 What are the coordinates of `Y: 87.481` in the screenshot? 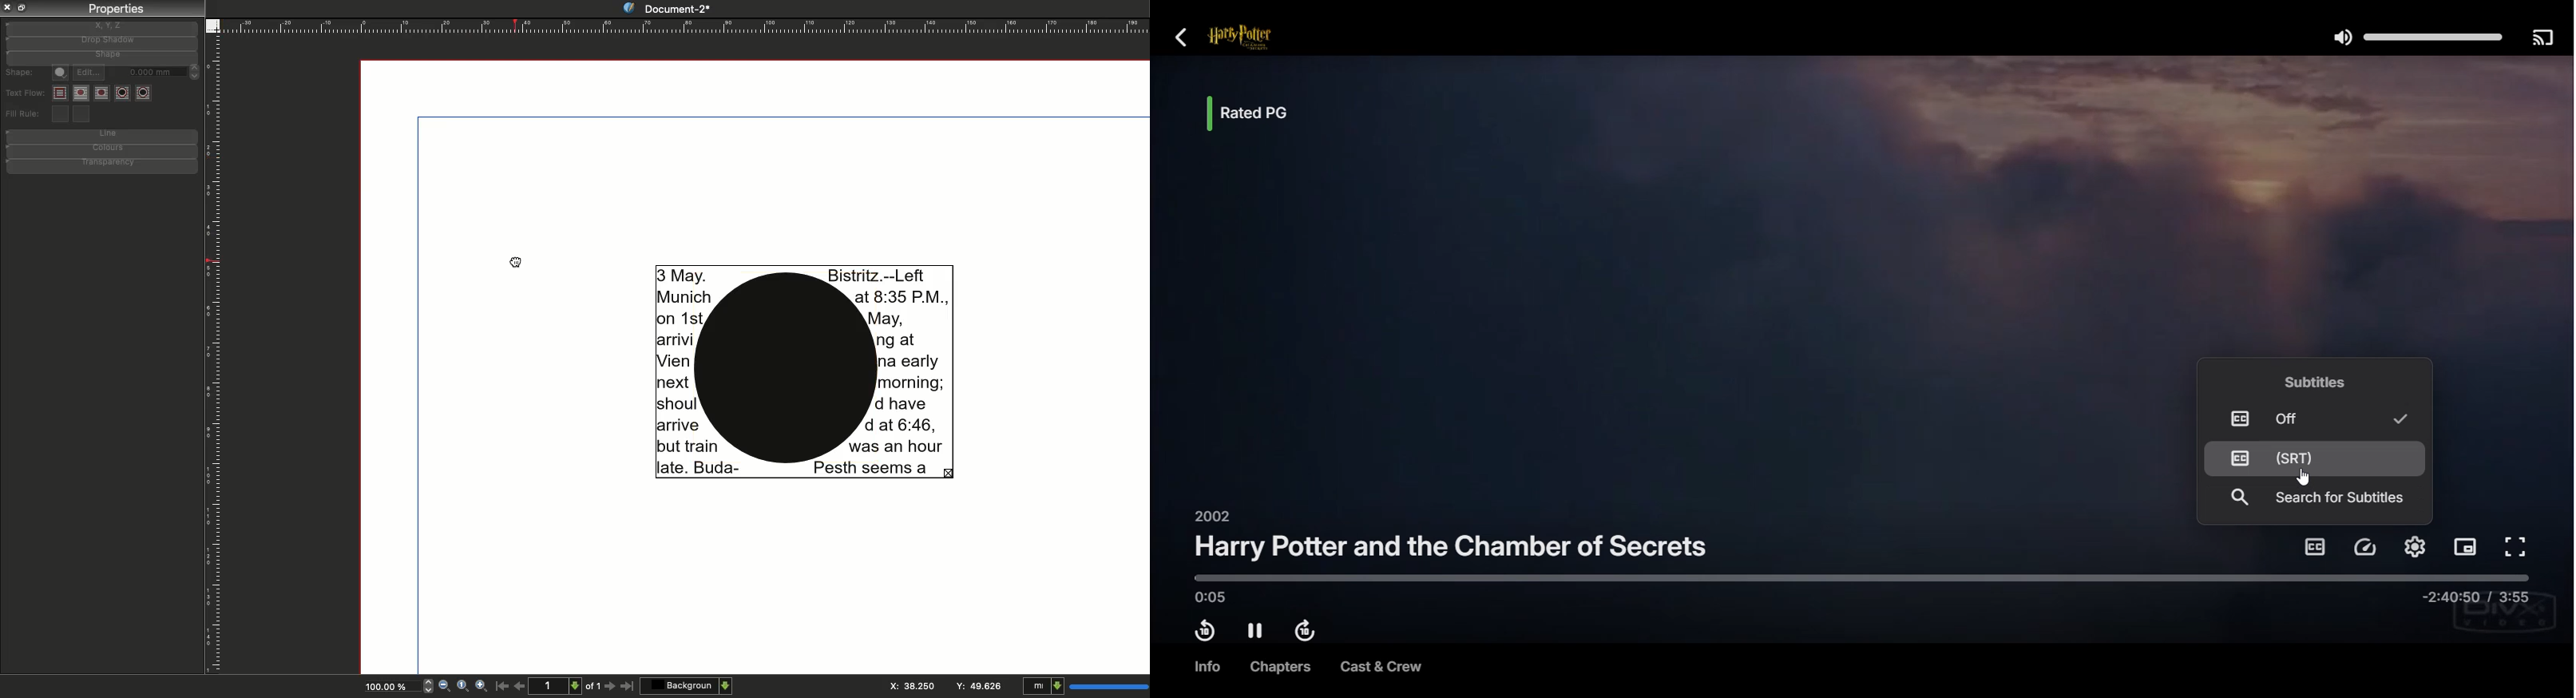 It's located at (977, 686).